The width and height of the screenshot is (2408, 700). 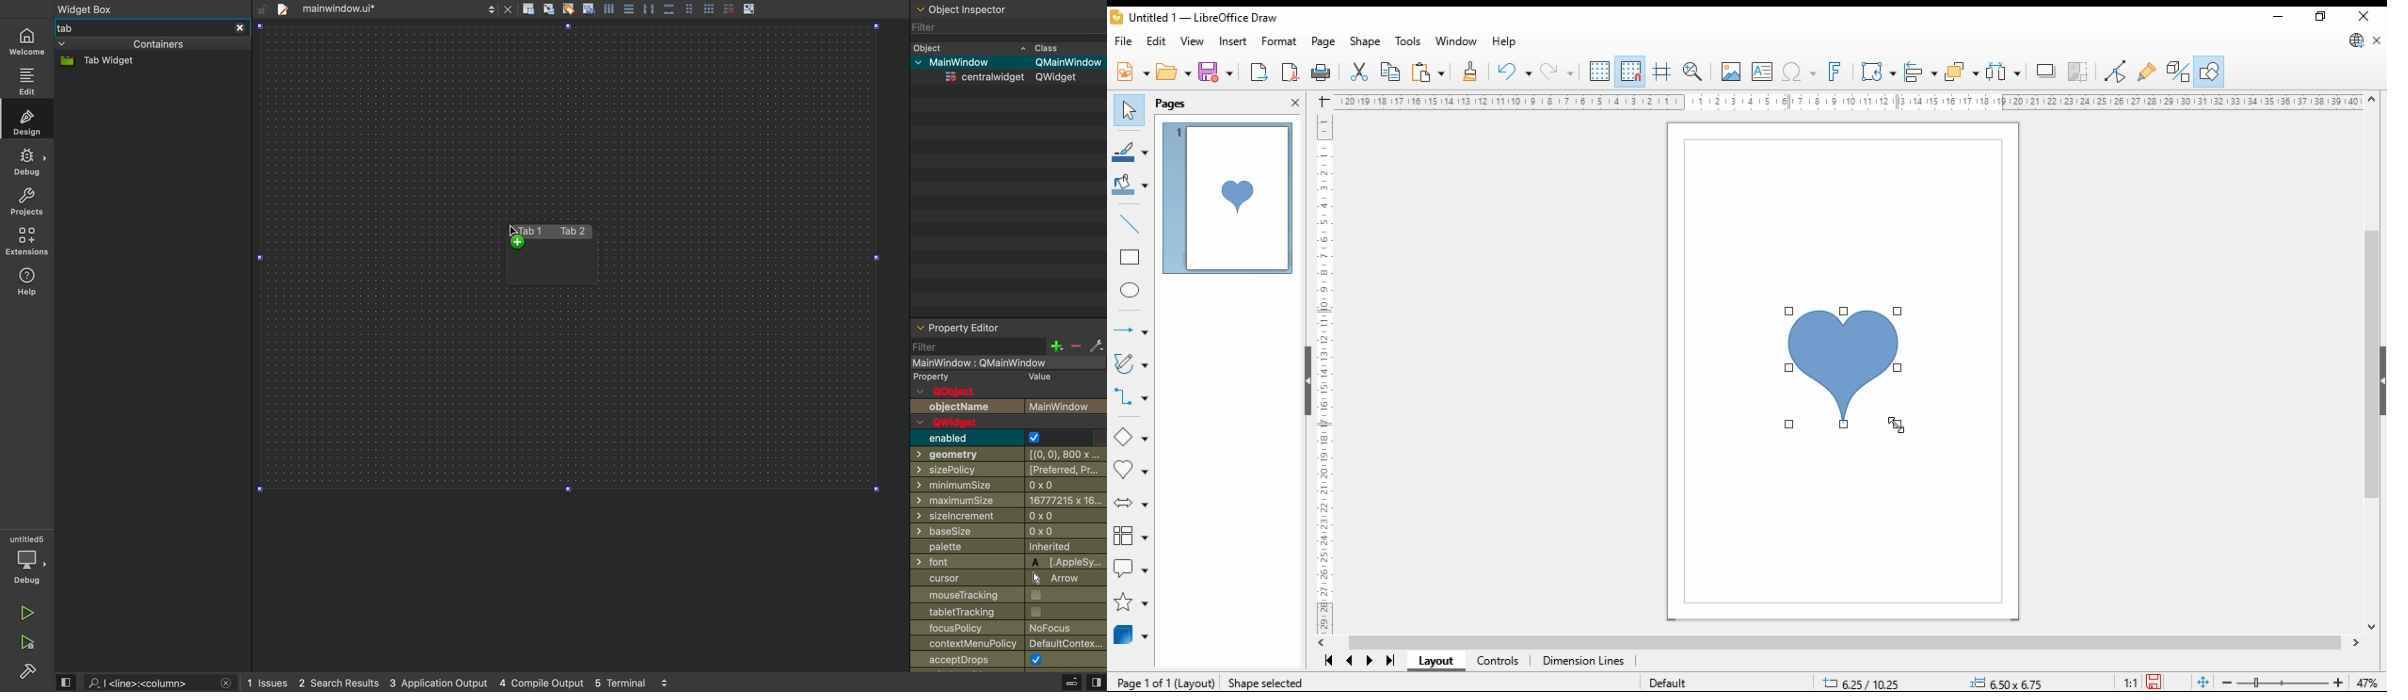 I want to click on filter, so click(x=998, y=27).